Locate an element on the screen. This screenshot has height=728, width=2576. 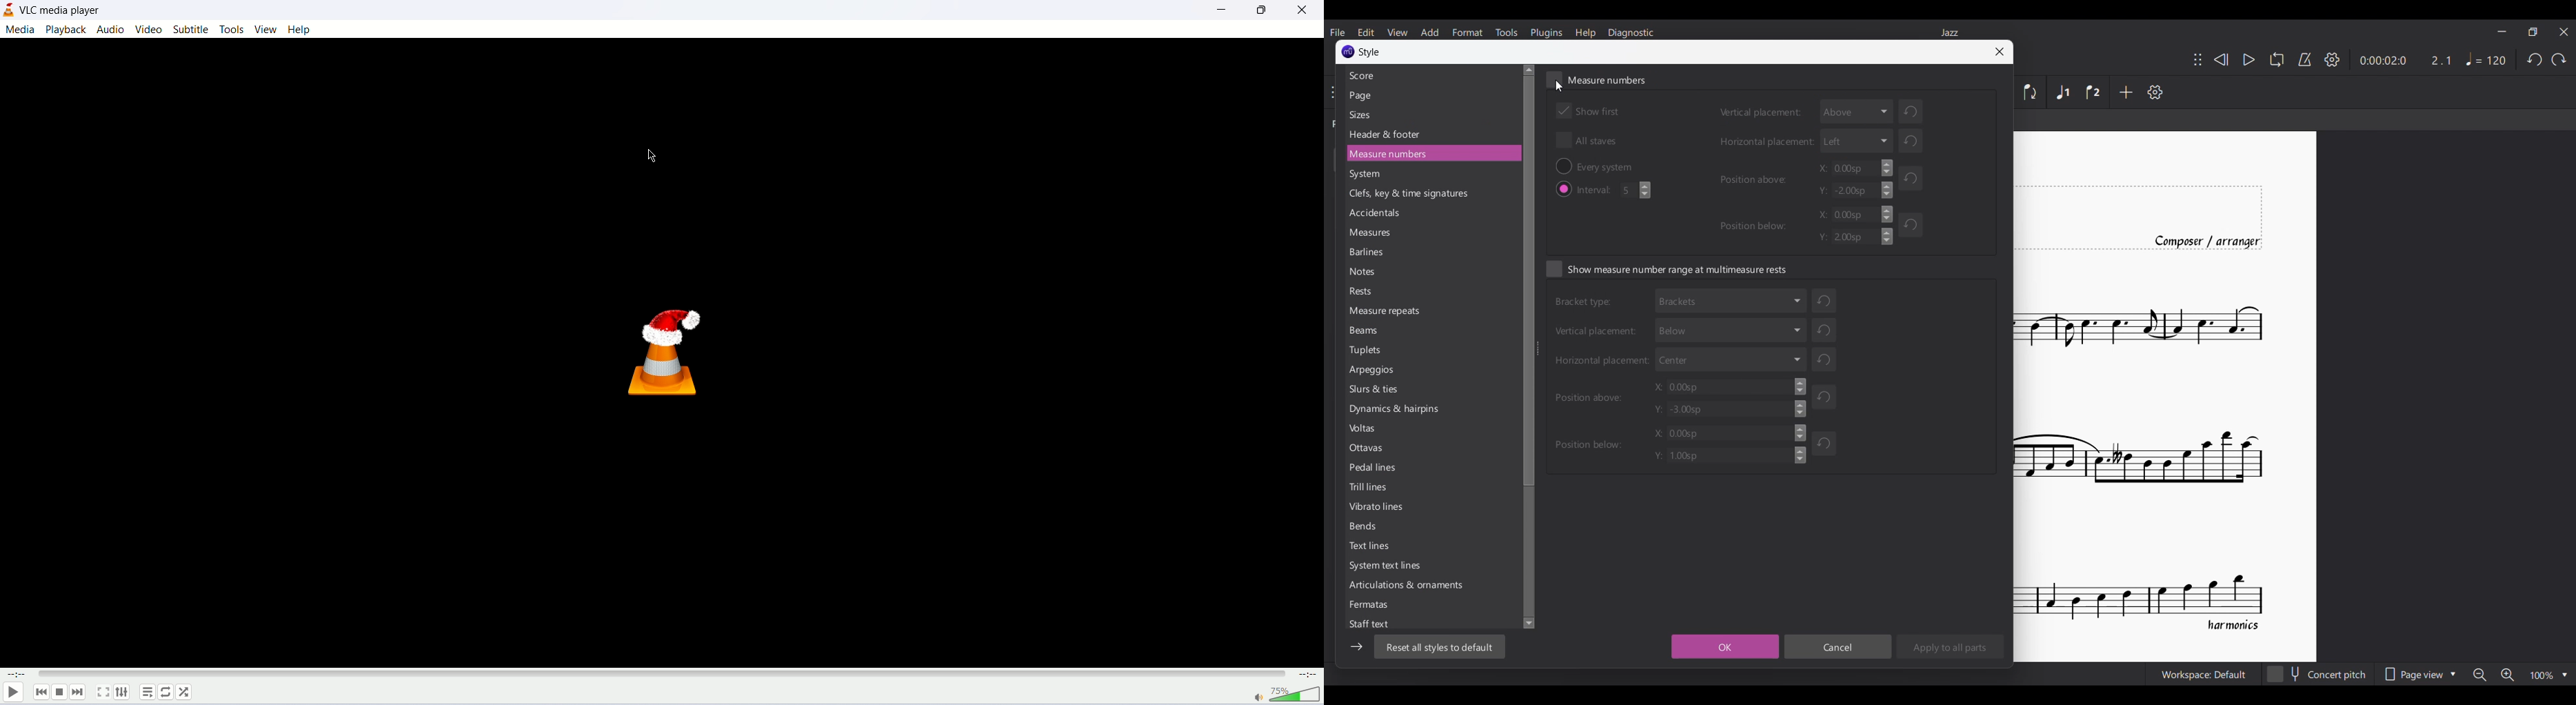
Indicates settings for each is located at coordinates (1759, 115).